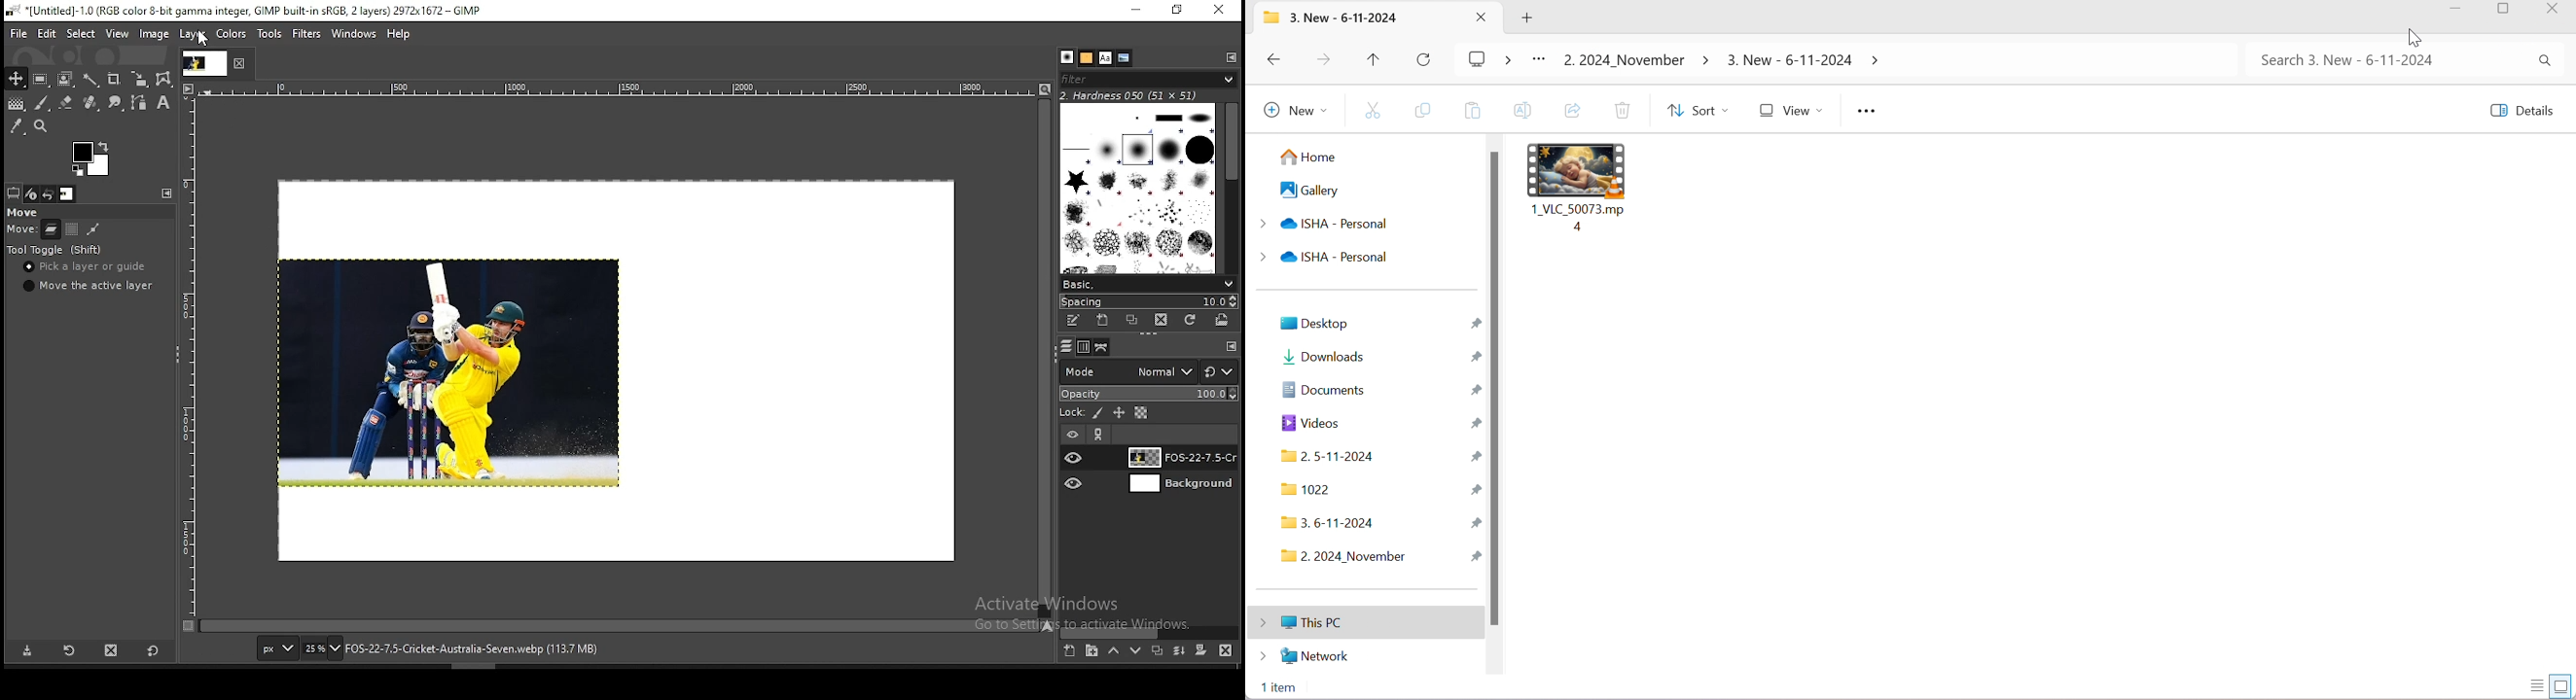 Image resolution: width=2576 pixels, height=700 pixels. What do you see at coordinates (1426, 112) in the screenshot?
I see `Copy` at bounding box center [1426, 112].